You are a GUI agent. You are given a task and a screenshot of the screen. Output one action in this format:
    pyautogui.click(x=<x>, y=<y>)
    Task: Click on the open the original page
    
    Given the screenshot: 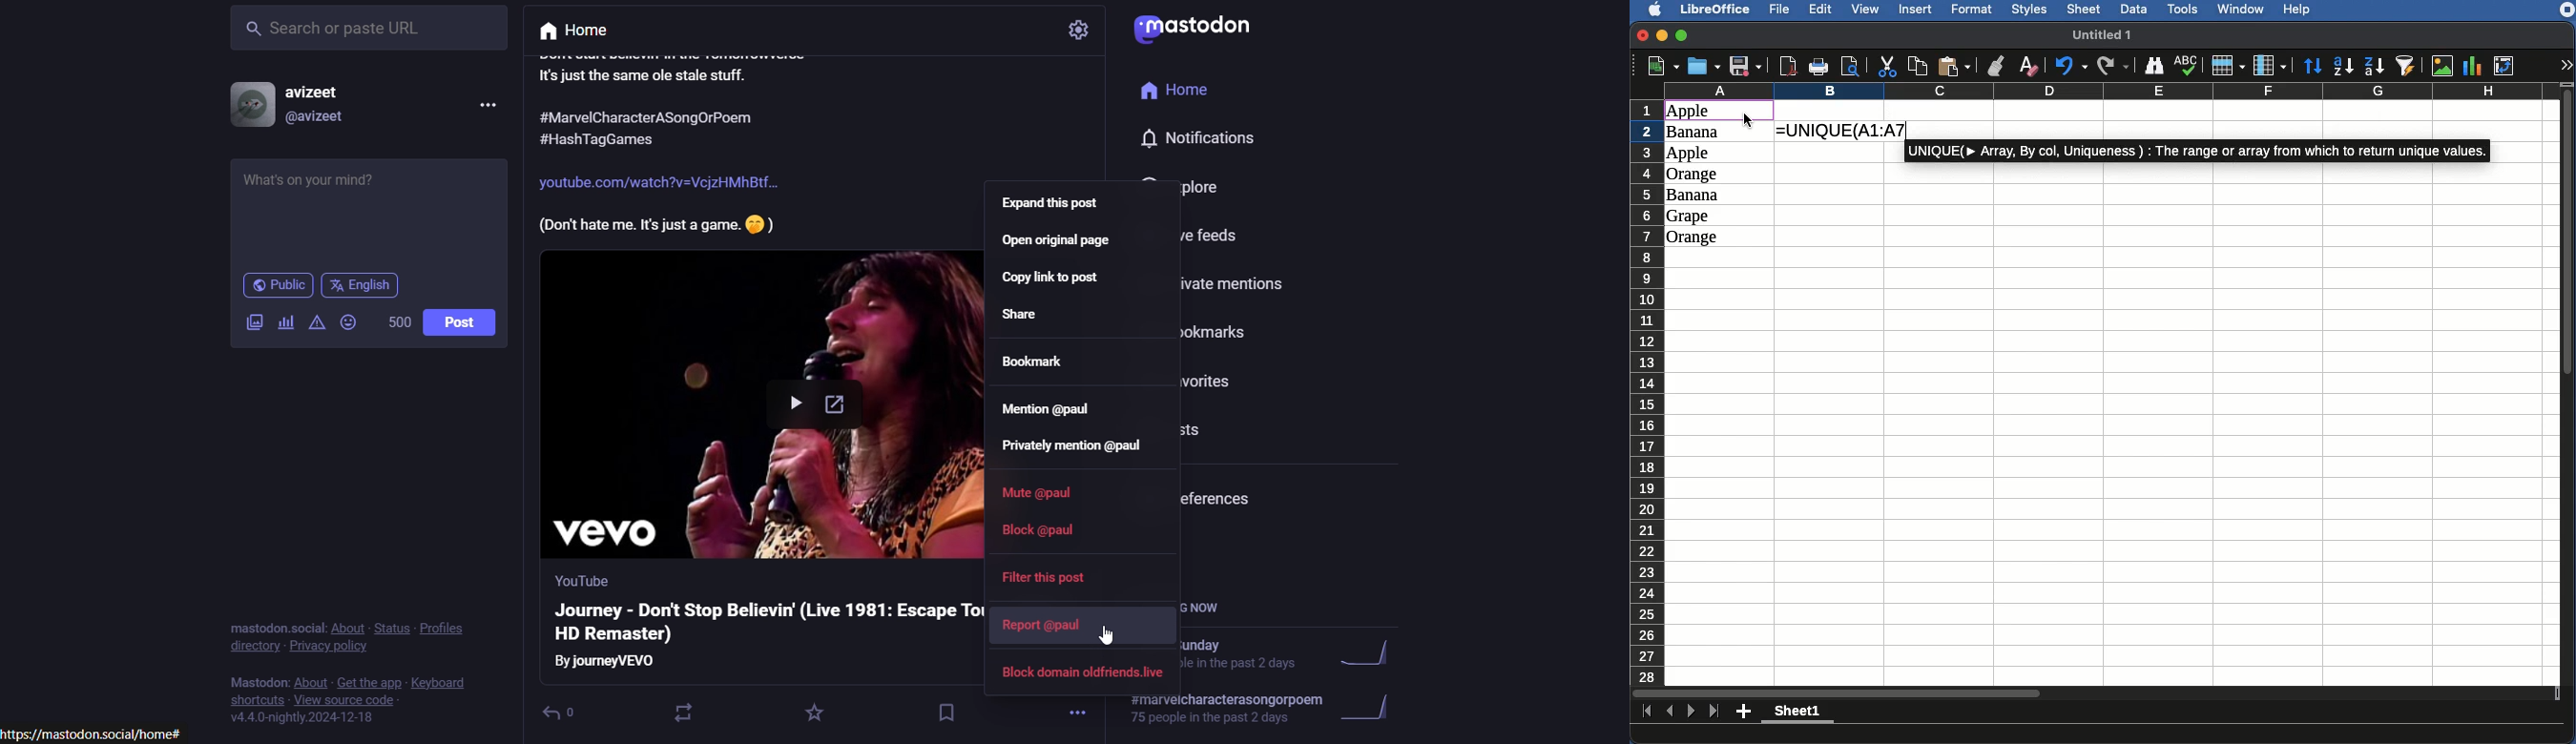 What is the action you would take?
    pyautogui.click(x=1060, y=245)
    